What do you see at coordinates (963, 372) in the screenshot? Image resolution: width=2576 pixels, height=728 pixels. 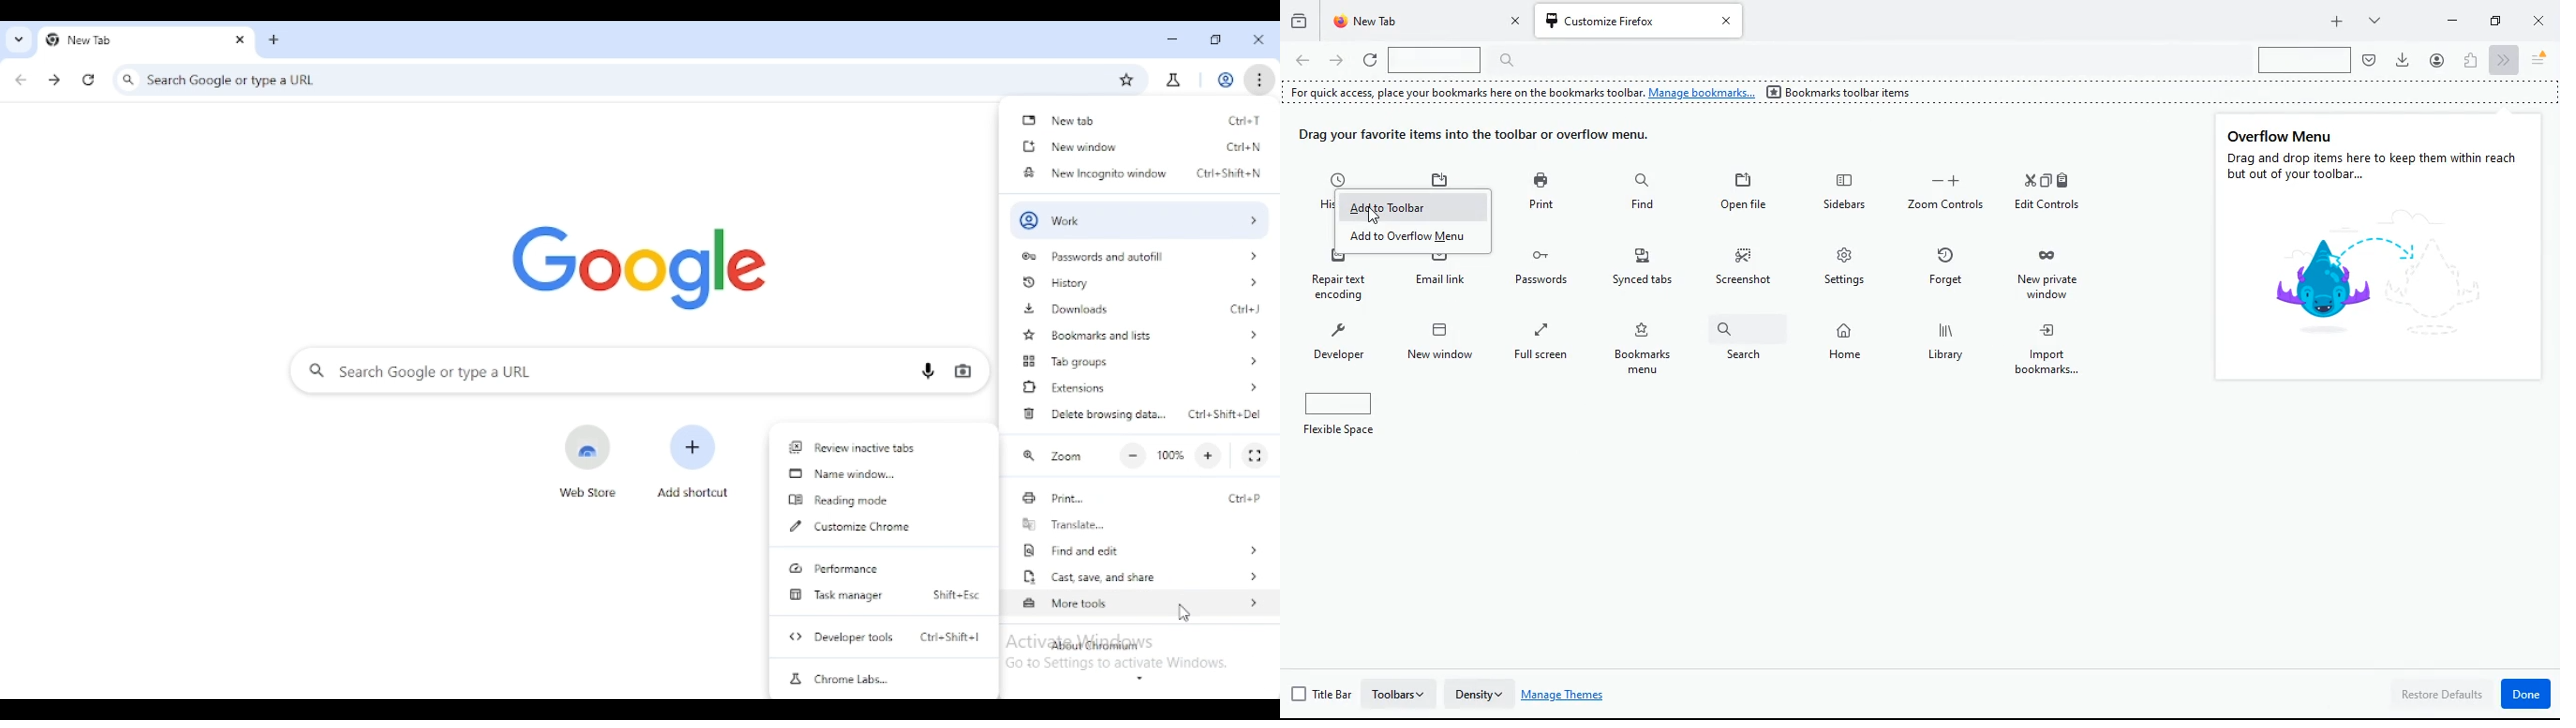 I see `search by image` at bounding box center [963, 372].